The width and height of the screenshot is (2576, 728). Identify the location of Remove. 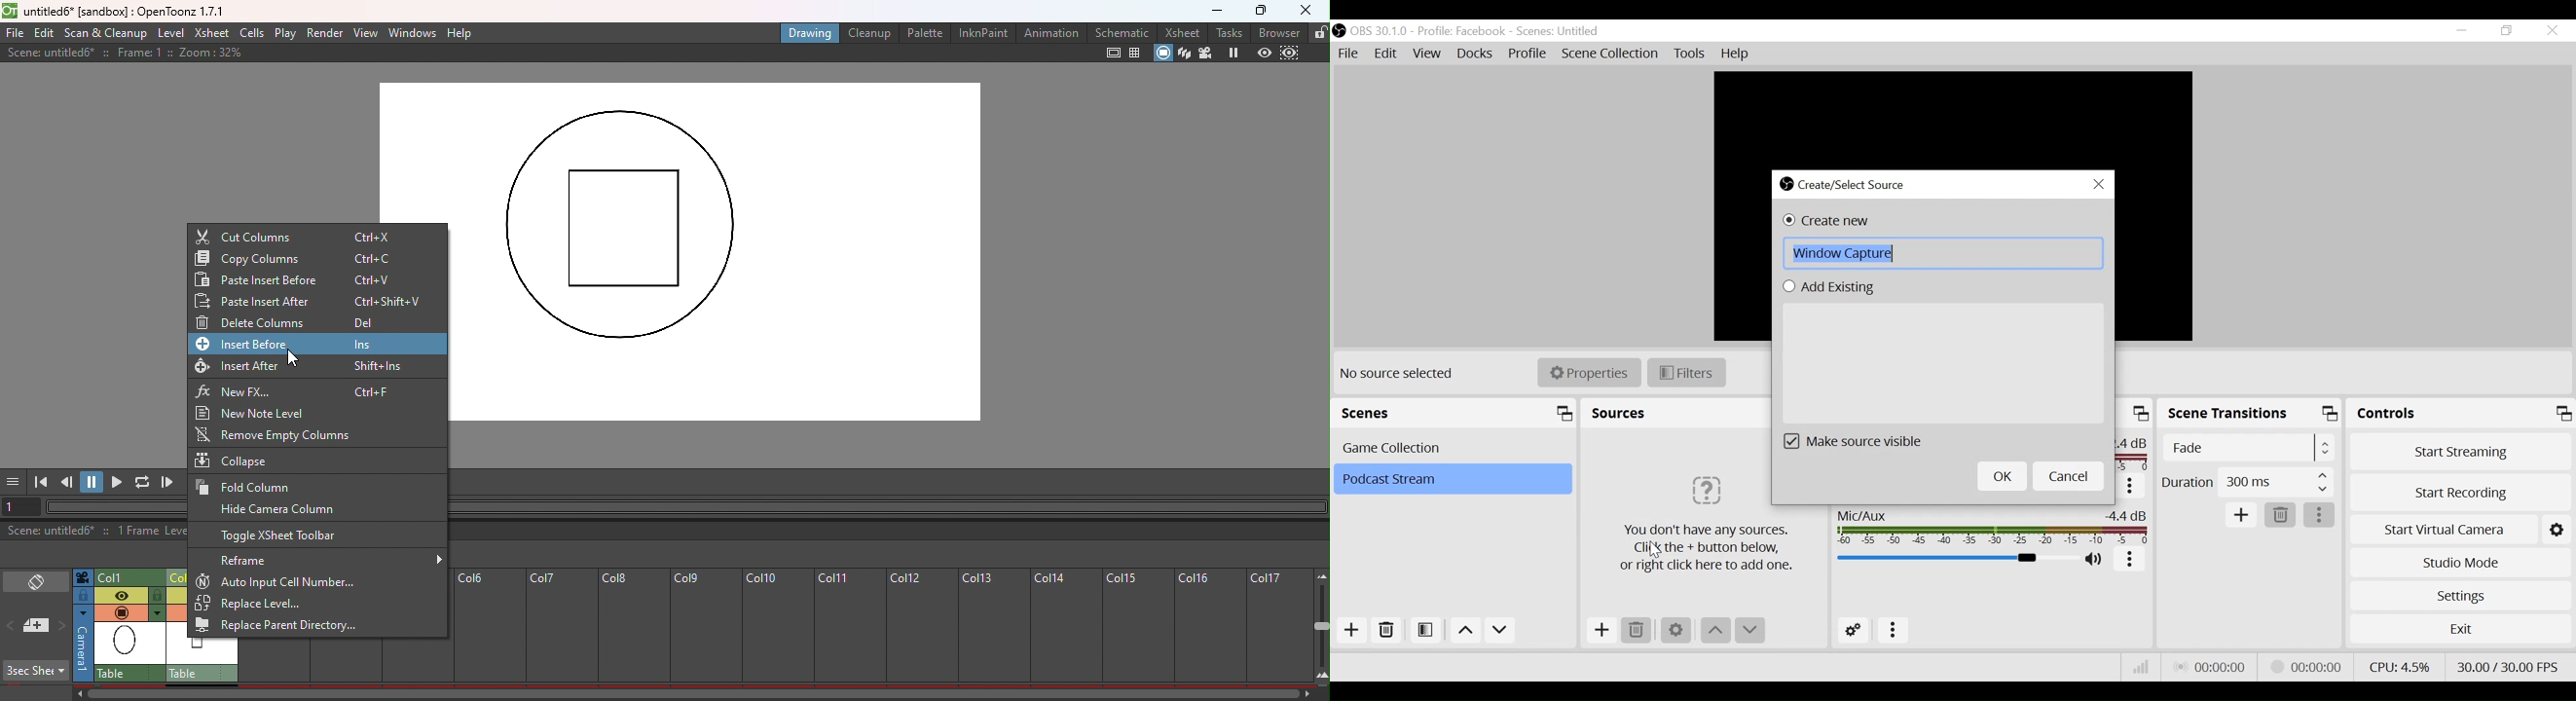
(2279, 514).